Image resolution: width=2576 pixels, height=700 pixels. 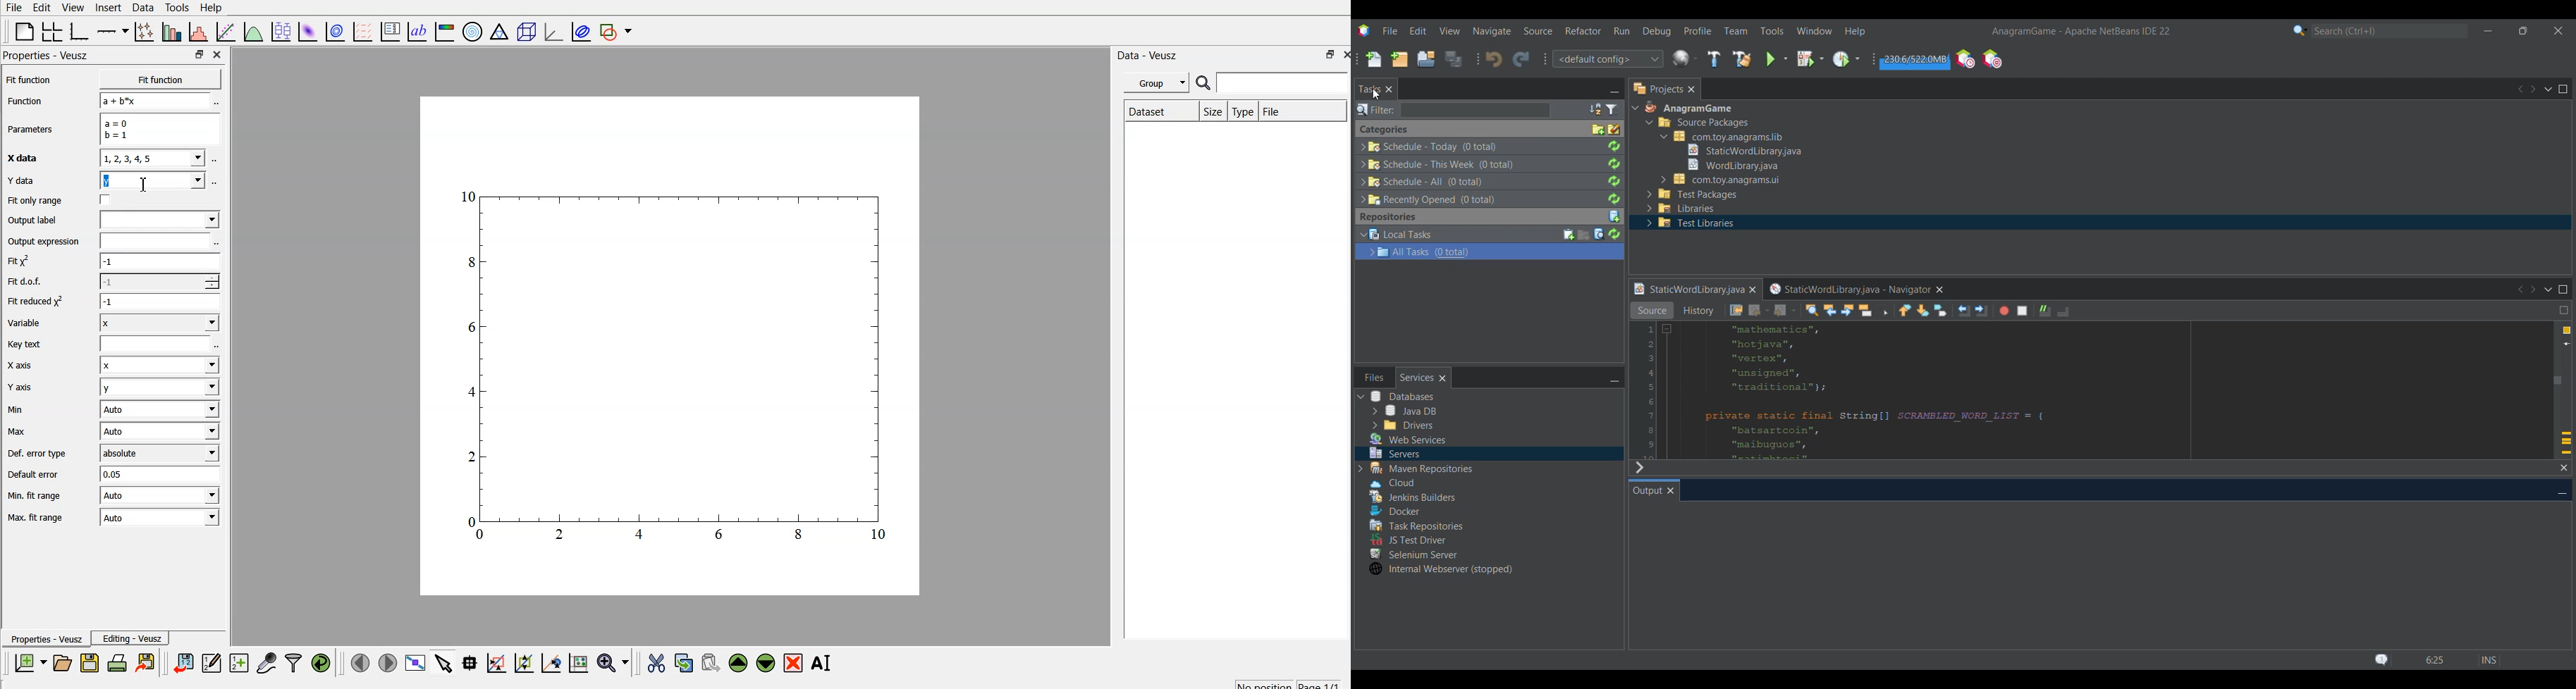 What do you see at coordinates (62, 665) in the screenshot?
I see `open a new document` at bounding box center [62, 665].